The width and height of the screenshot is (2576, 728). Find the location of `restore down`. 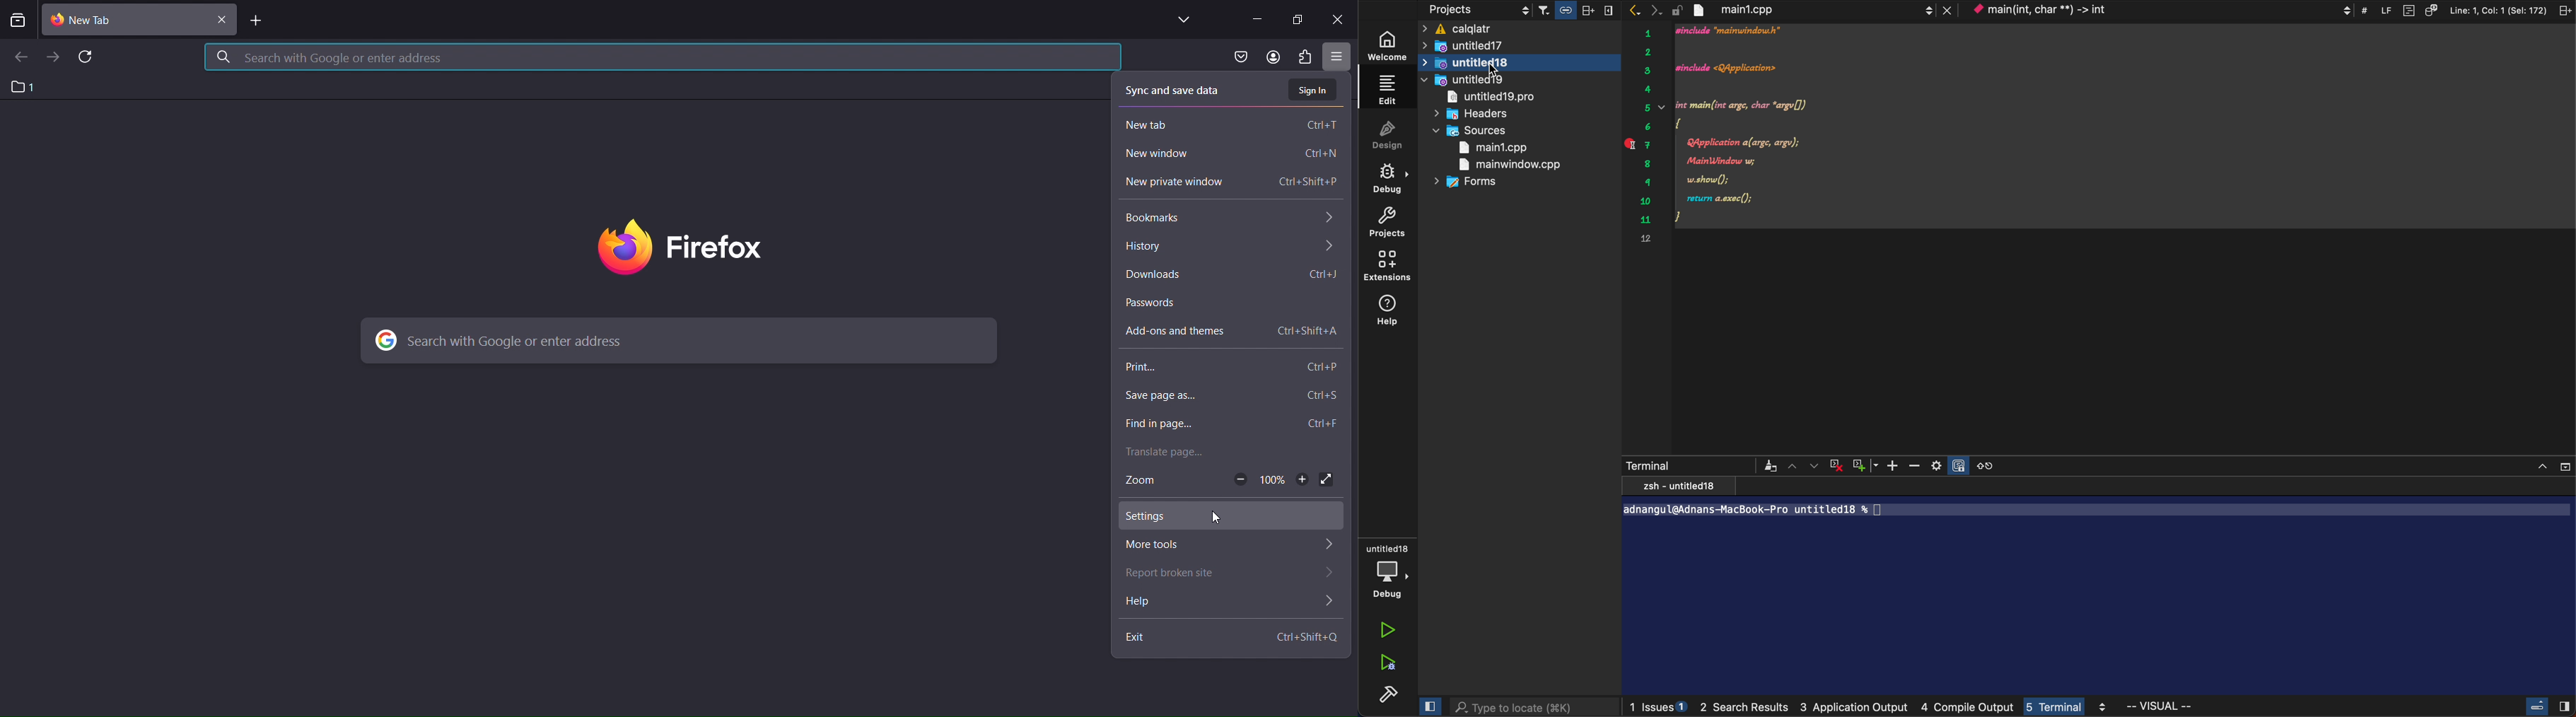

restore down is located at coordinates (1299, 20).